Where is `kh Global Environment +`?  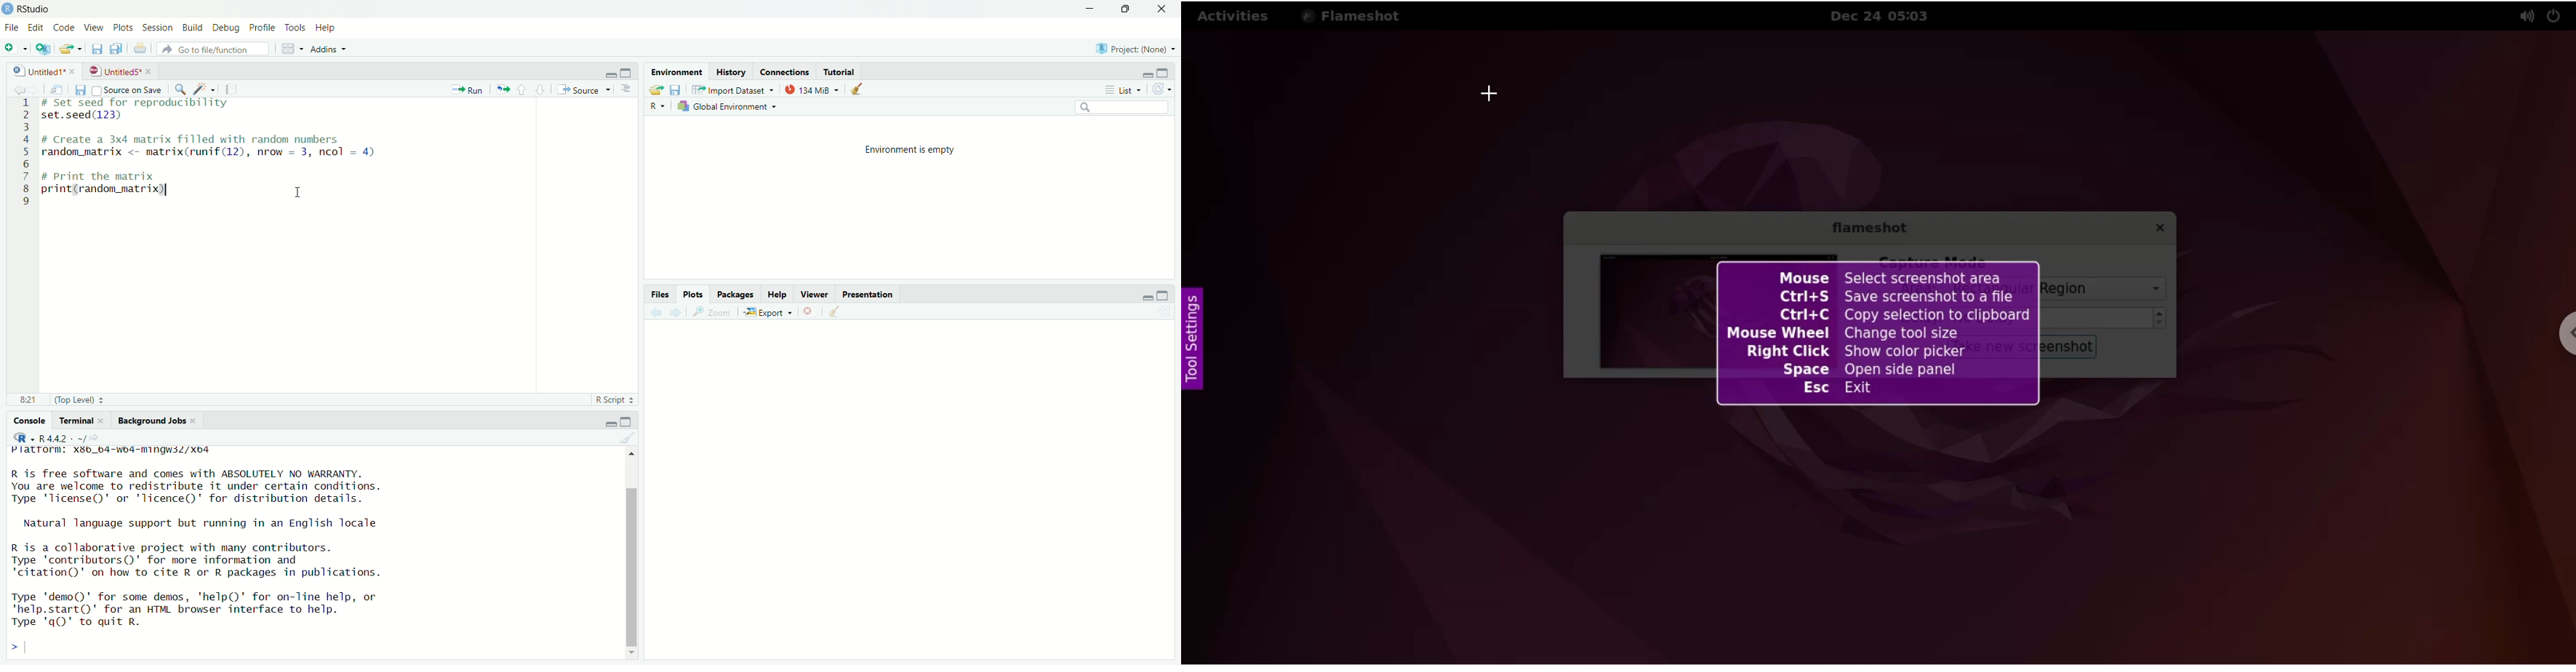
kh Global Environment + is located at coordinates (729, 108).